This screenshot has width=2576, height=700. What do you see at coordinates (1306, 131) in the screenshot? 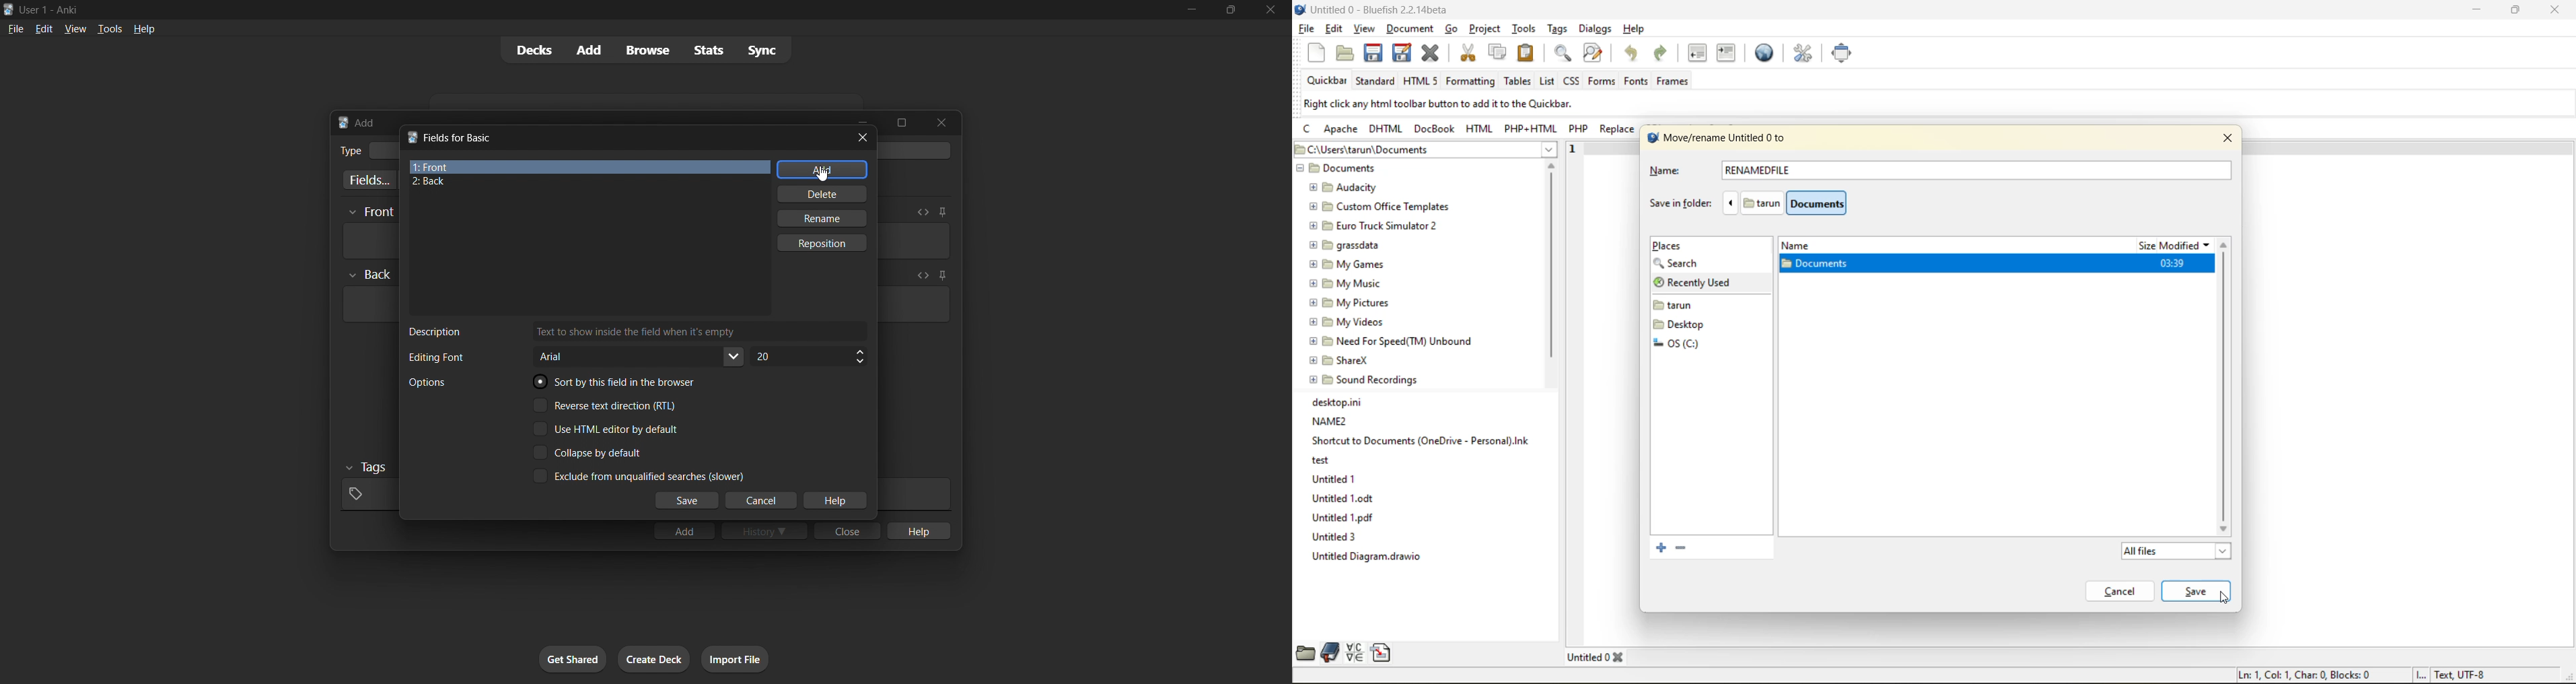
I see `c` at bounding box center [1306, 131].